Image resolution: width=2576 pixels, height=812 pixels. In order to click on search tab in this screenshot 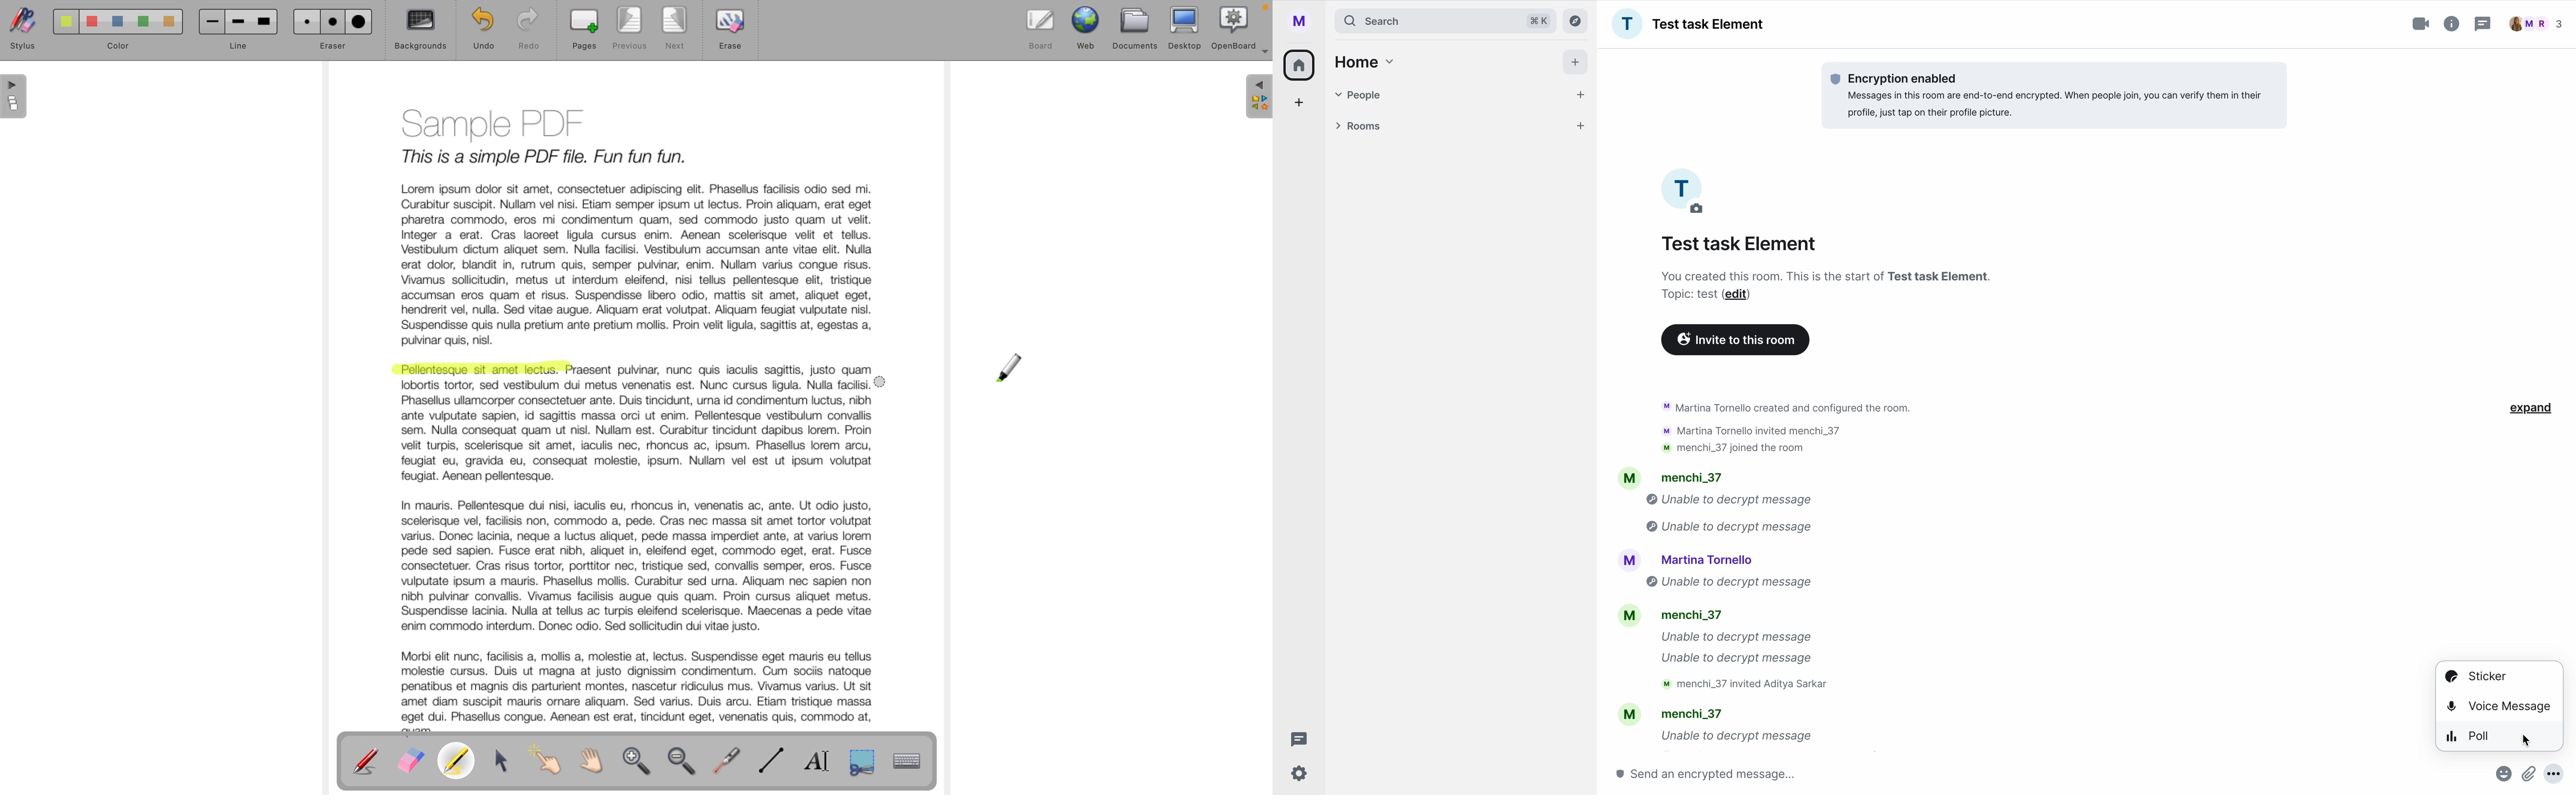, I will do `click(1444, 21)`.